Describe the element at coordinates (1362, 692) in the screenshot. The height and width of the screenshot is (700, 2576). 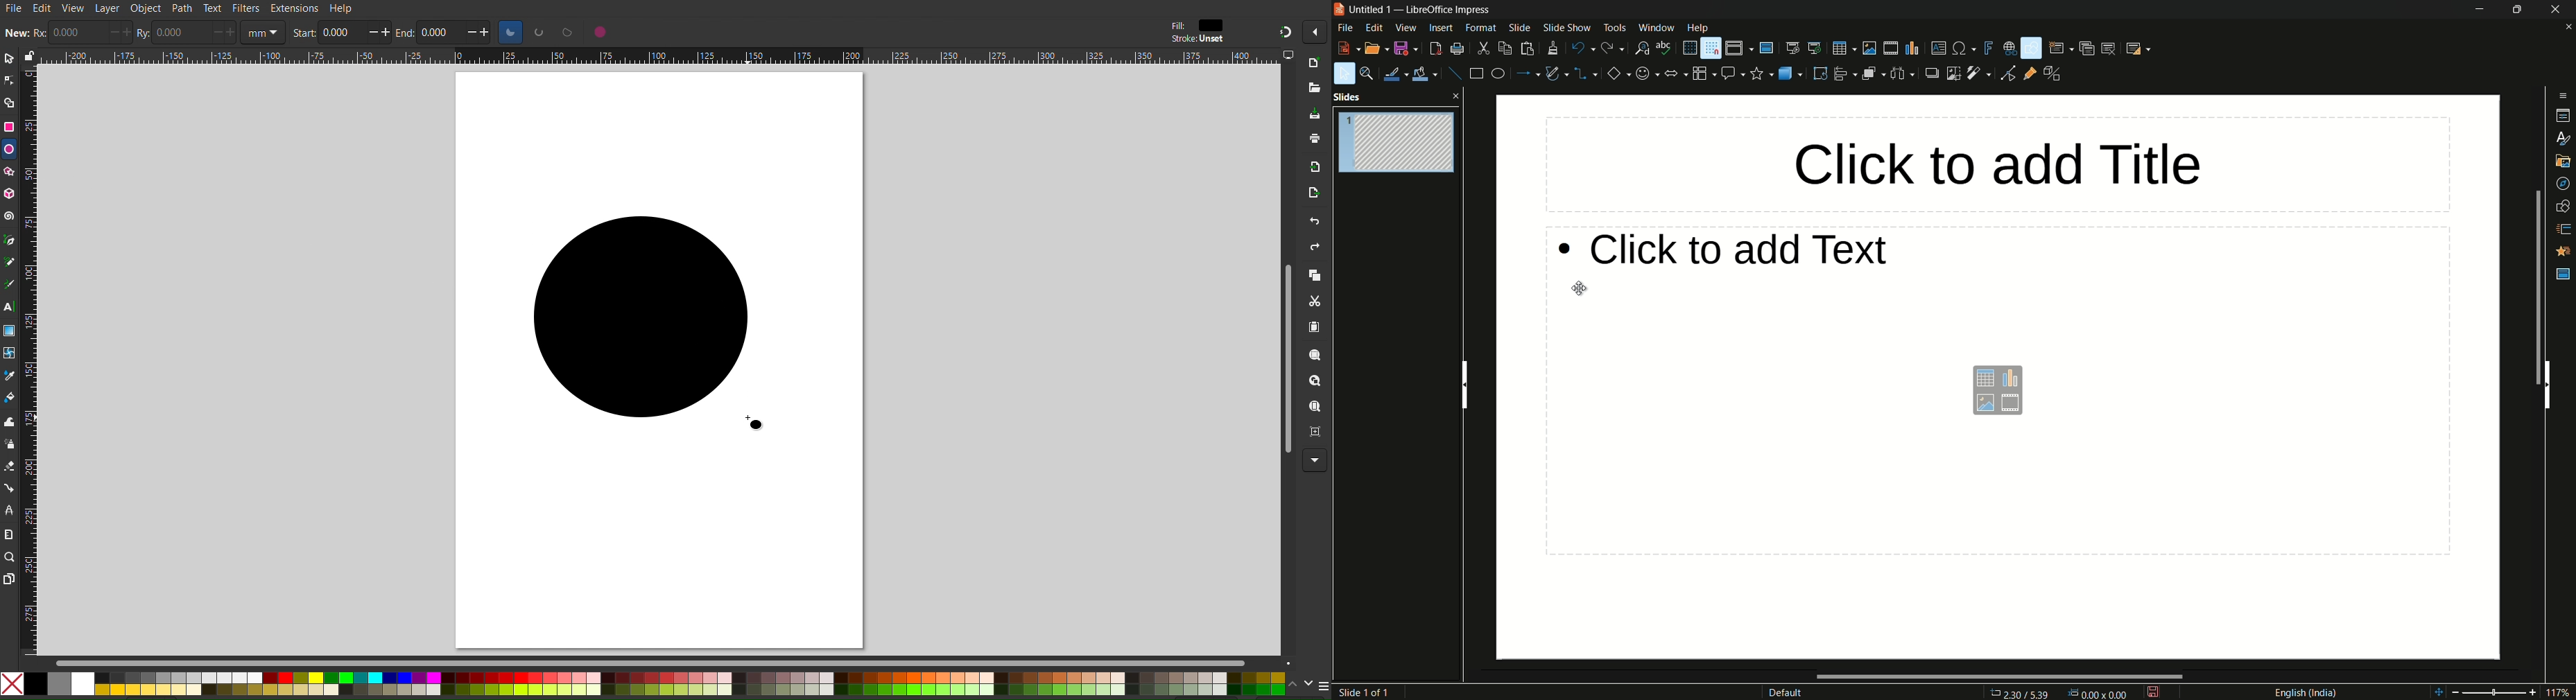
I see `slide number` at that location.